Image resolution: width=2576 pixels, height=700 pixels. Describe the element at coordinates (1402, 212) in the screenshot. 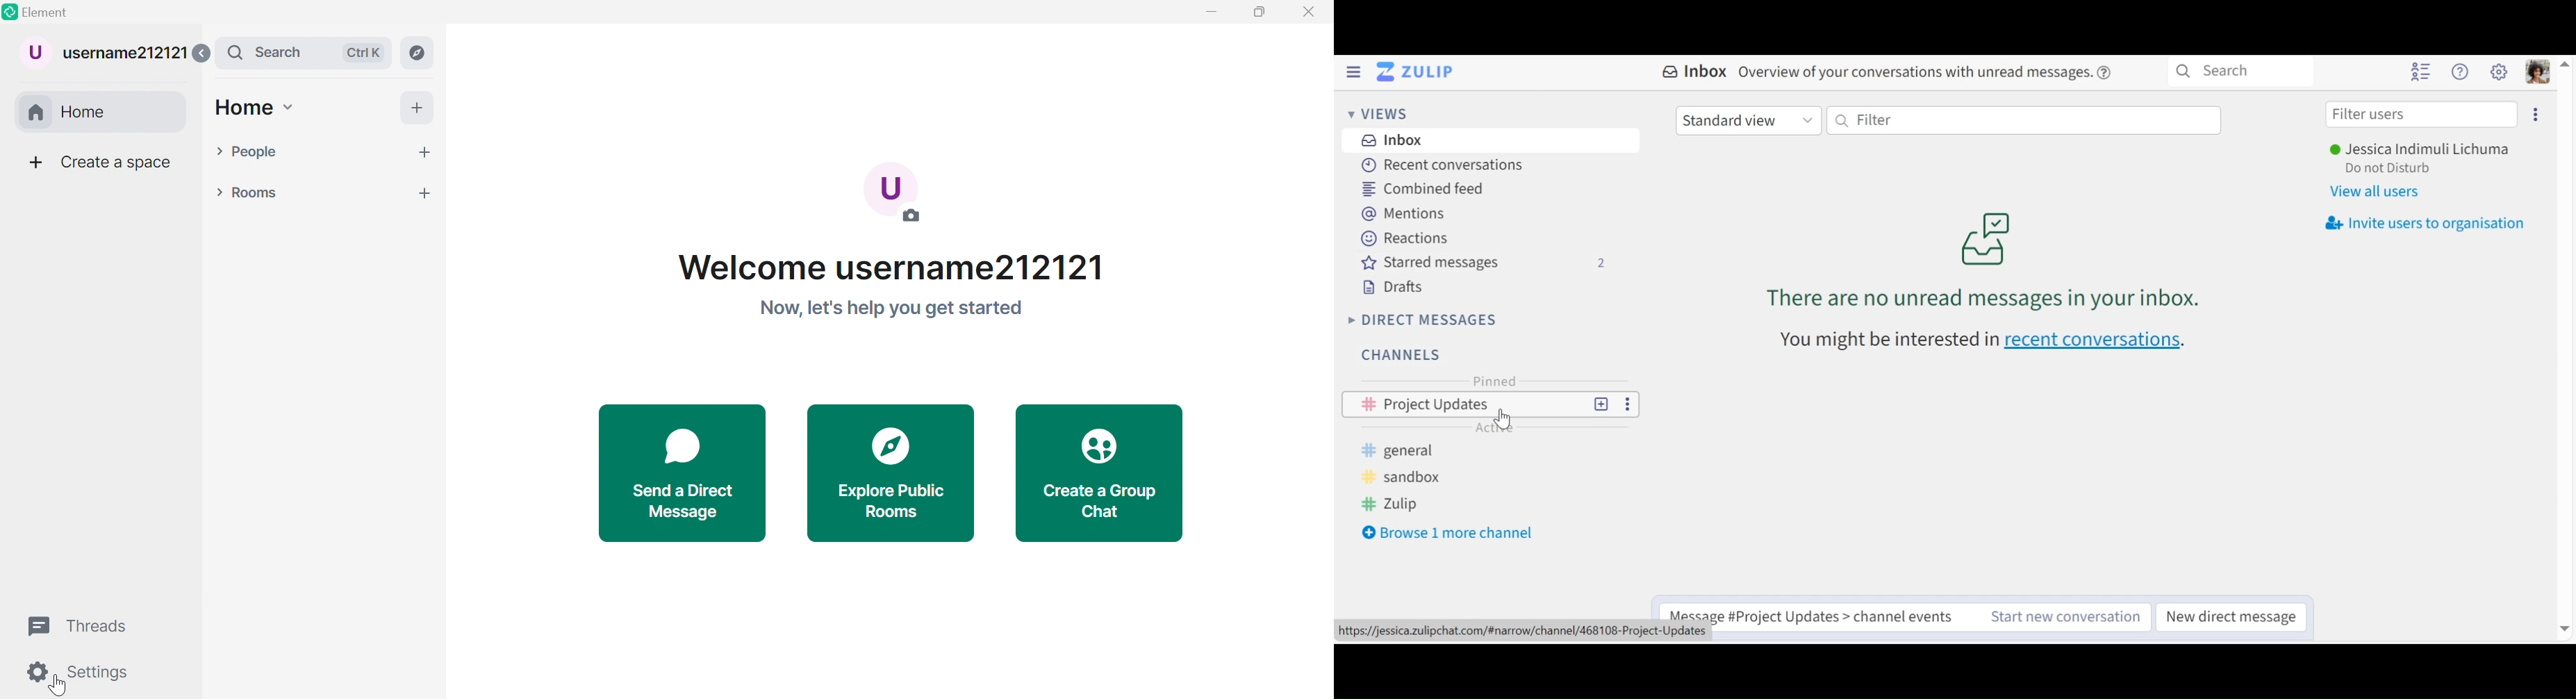

I see `Mentions` at that location.